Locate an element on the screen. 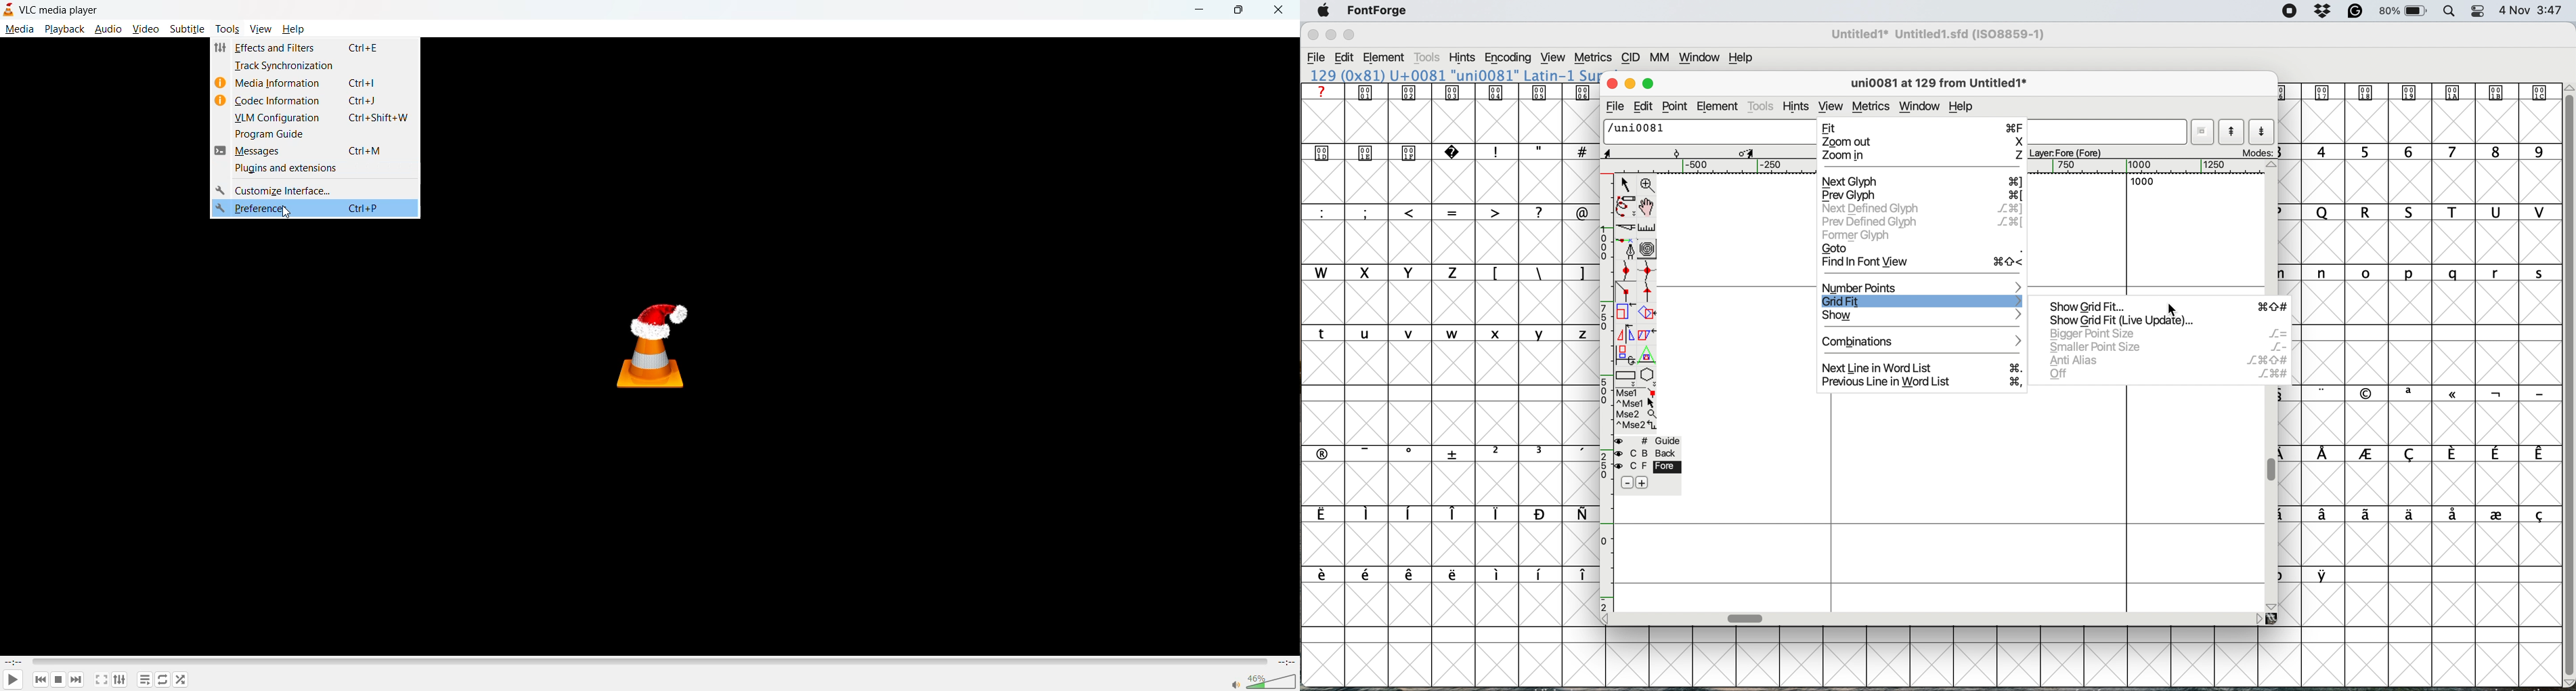  prev defined glyph is located at coordinates (1922, 220).